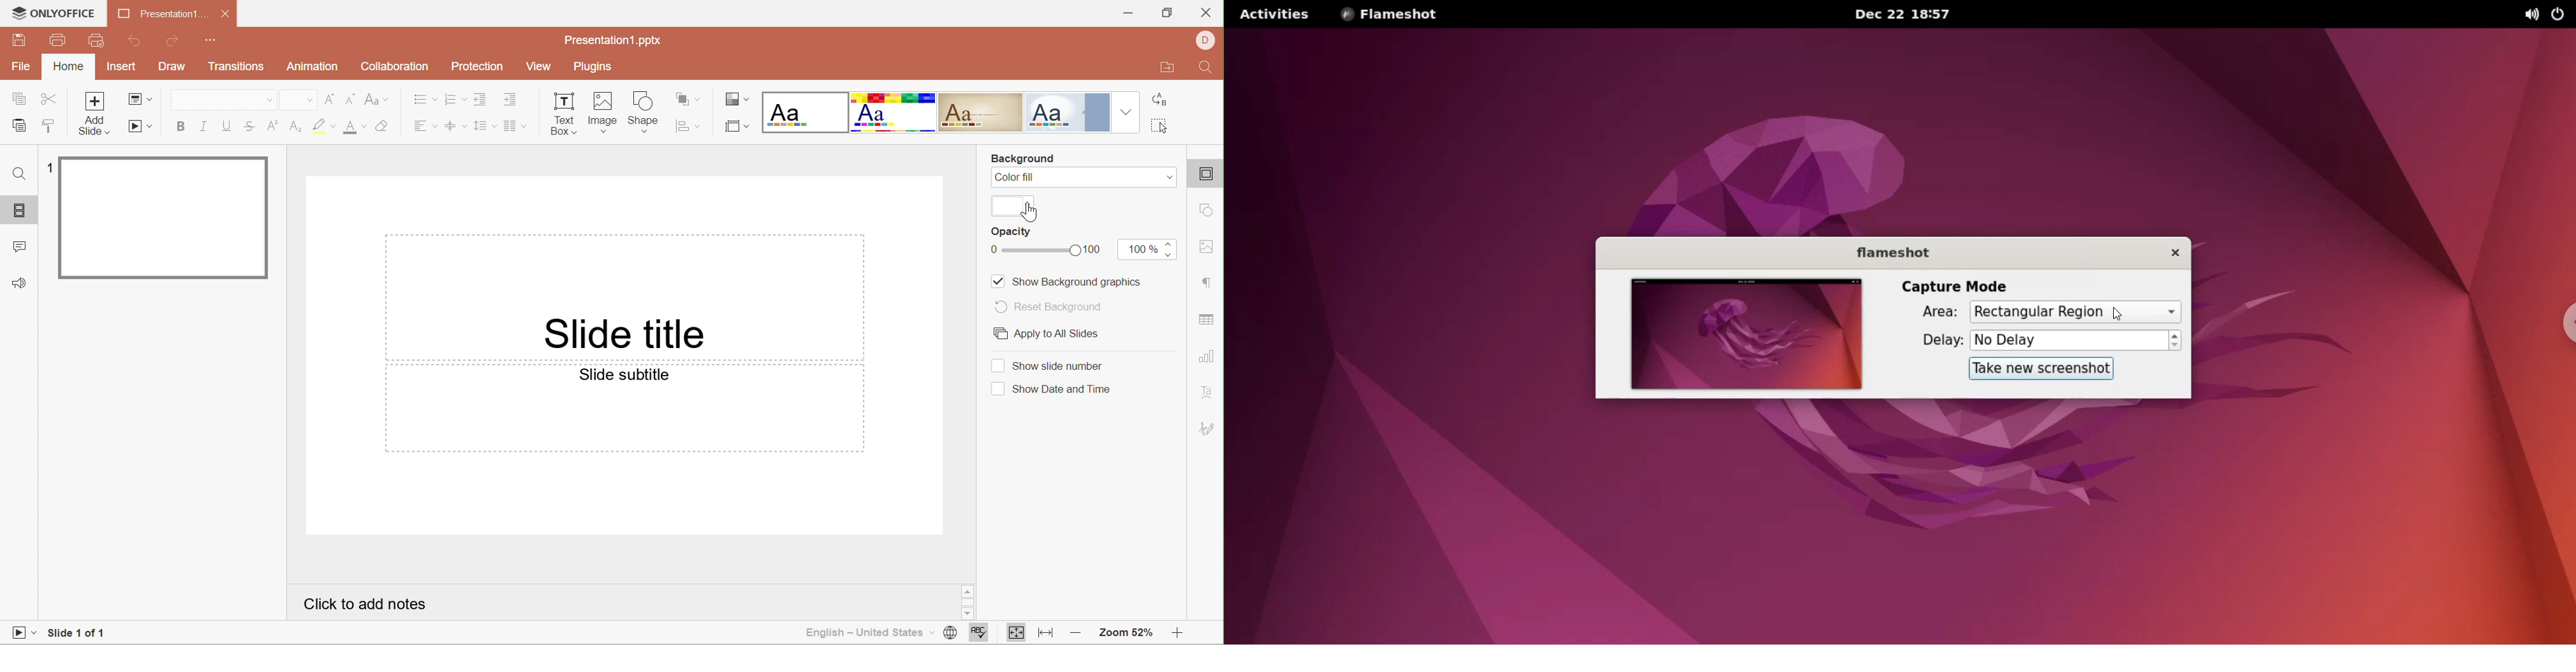 The image size is (2576, 672). Describe the element at coordinates (1029, 212) in the screenshot. I see `cursor` at that location.